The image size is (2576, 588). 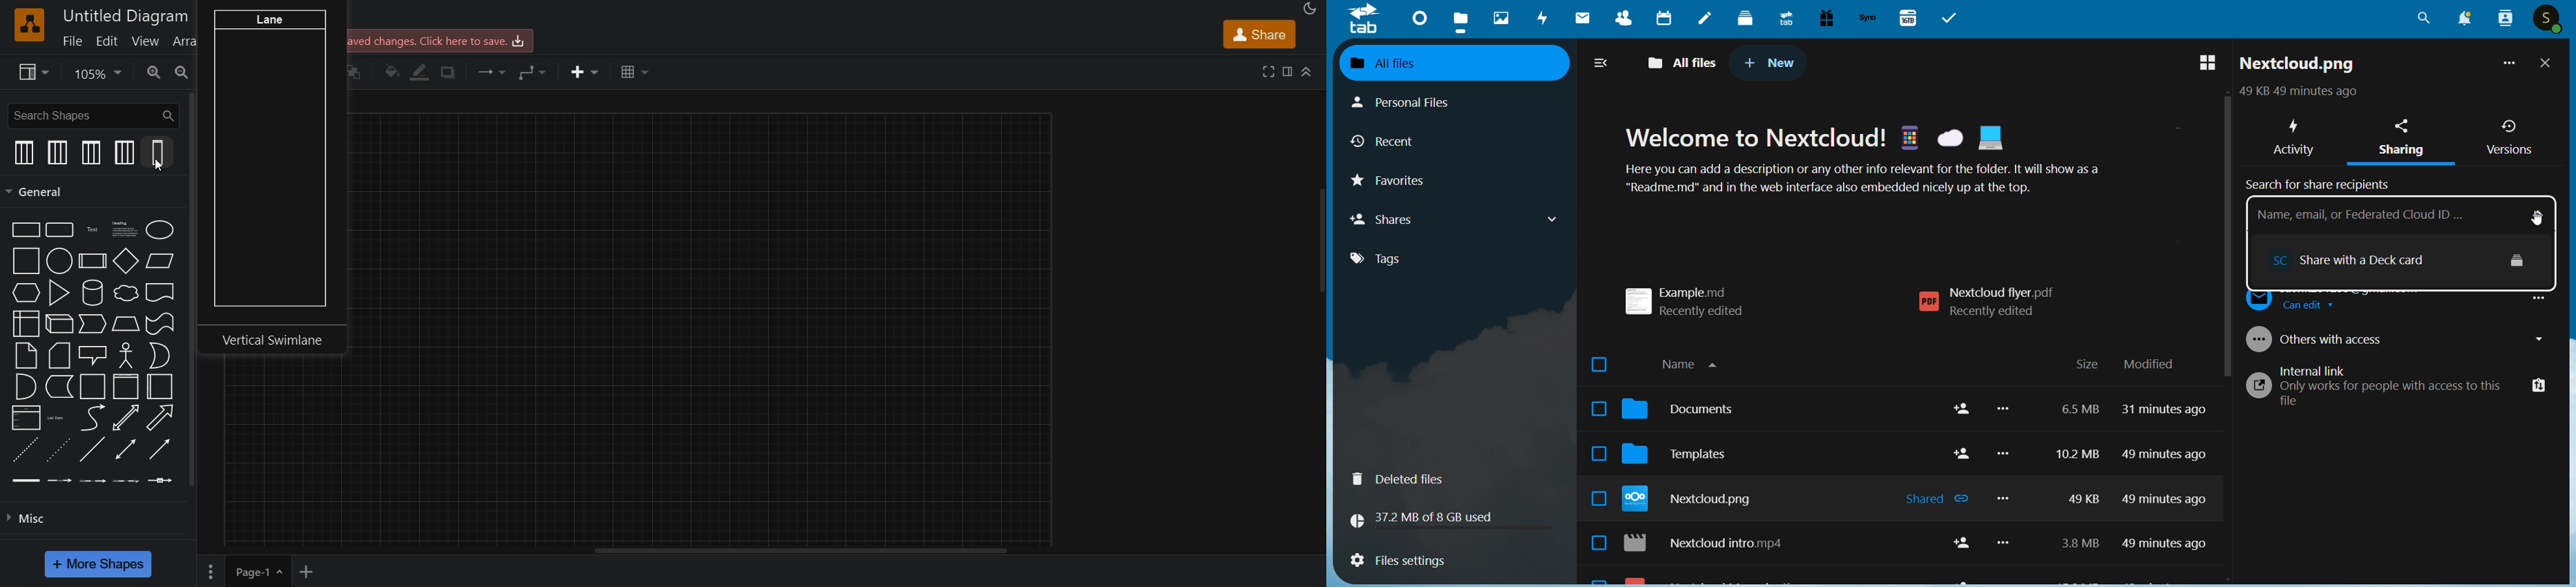 I want to click on misc, so click(x=26, y=522).